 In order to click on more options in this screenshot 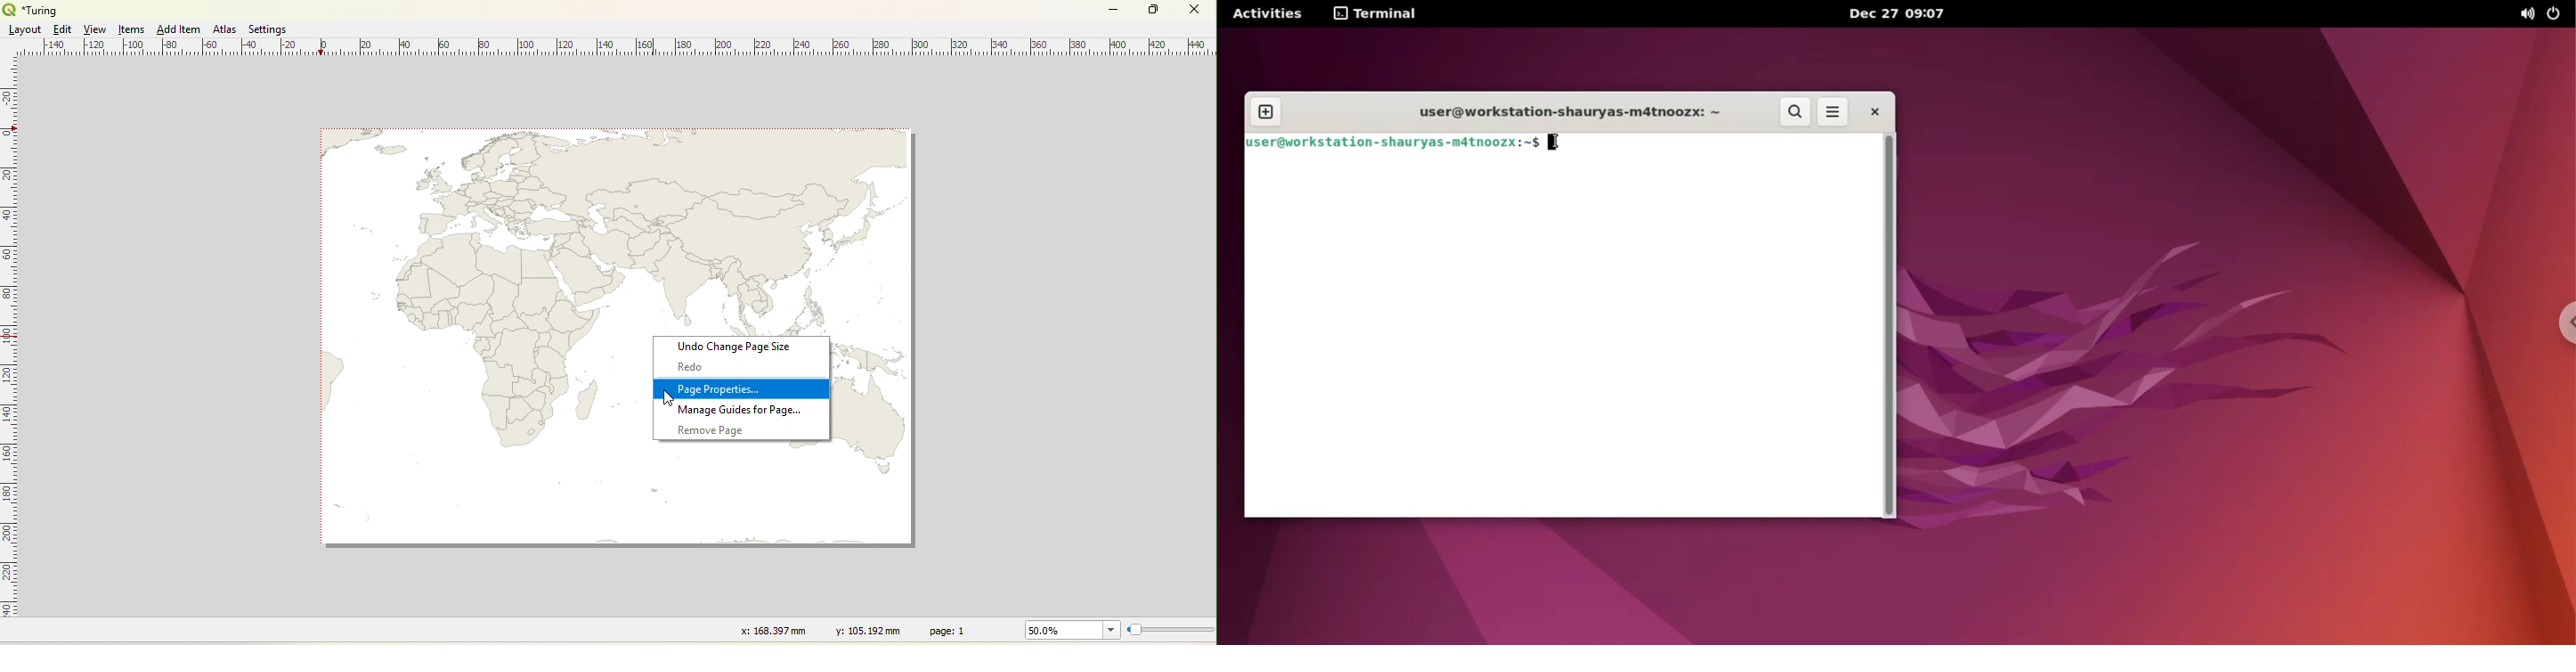, I will do `click(1833, 113)`.